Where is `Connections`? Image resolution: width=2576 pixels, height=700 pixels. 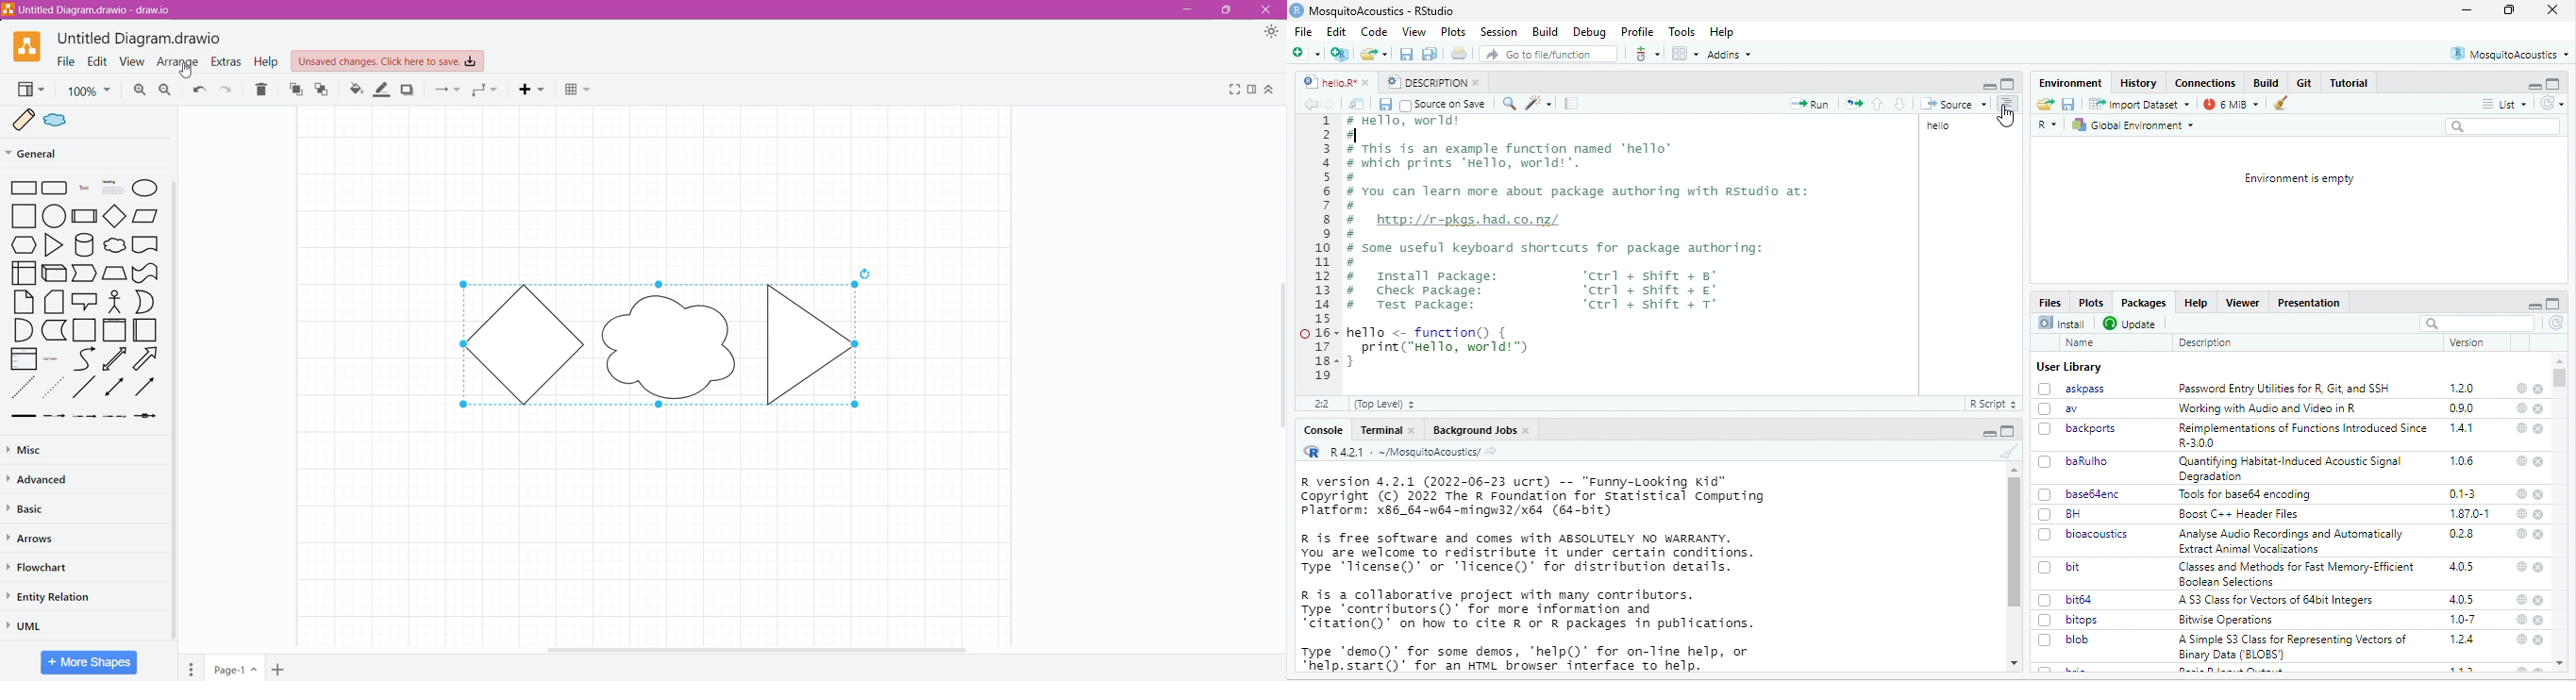 Connections is located at coordinates (448, 90).